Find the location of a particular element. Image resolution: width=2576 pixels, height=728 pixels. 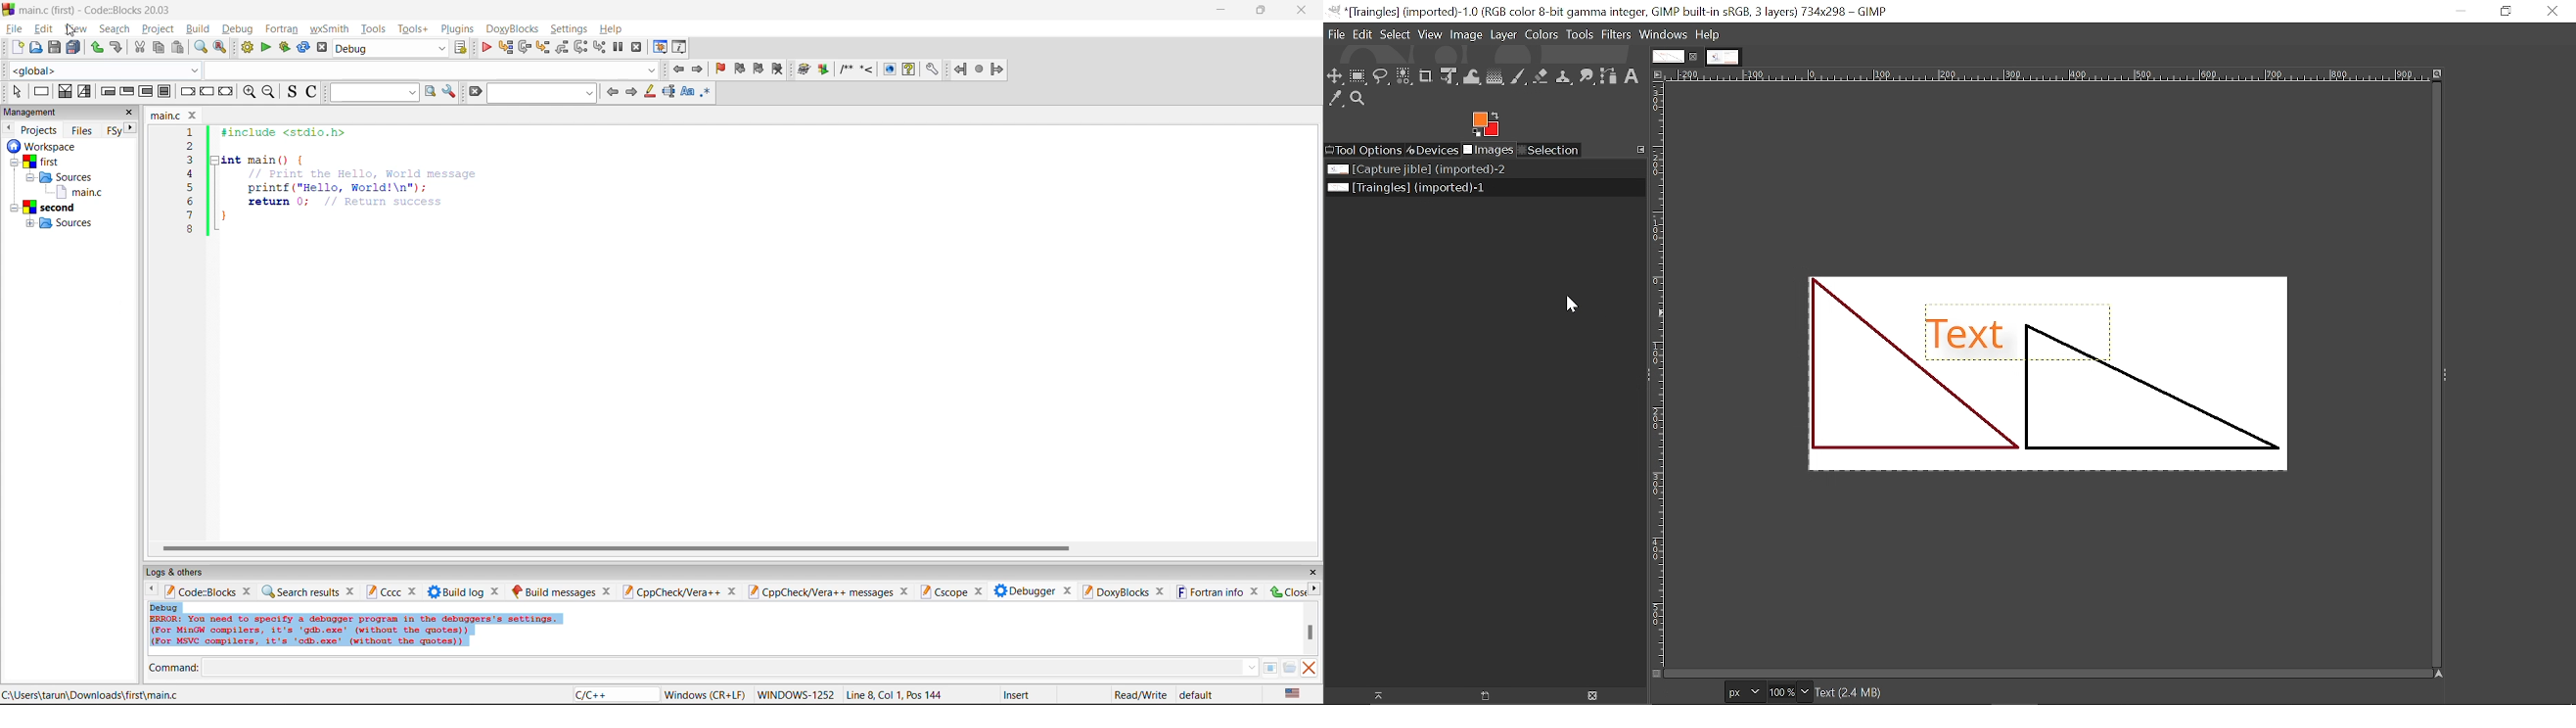

search is located at coordinates (114, 29).